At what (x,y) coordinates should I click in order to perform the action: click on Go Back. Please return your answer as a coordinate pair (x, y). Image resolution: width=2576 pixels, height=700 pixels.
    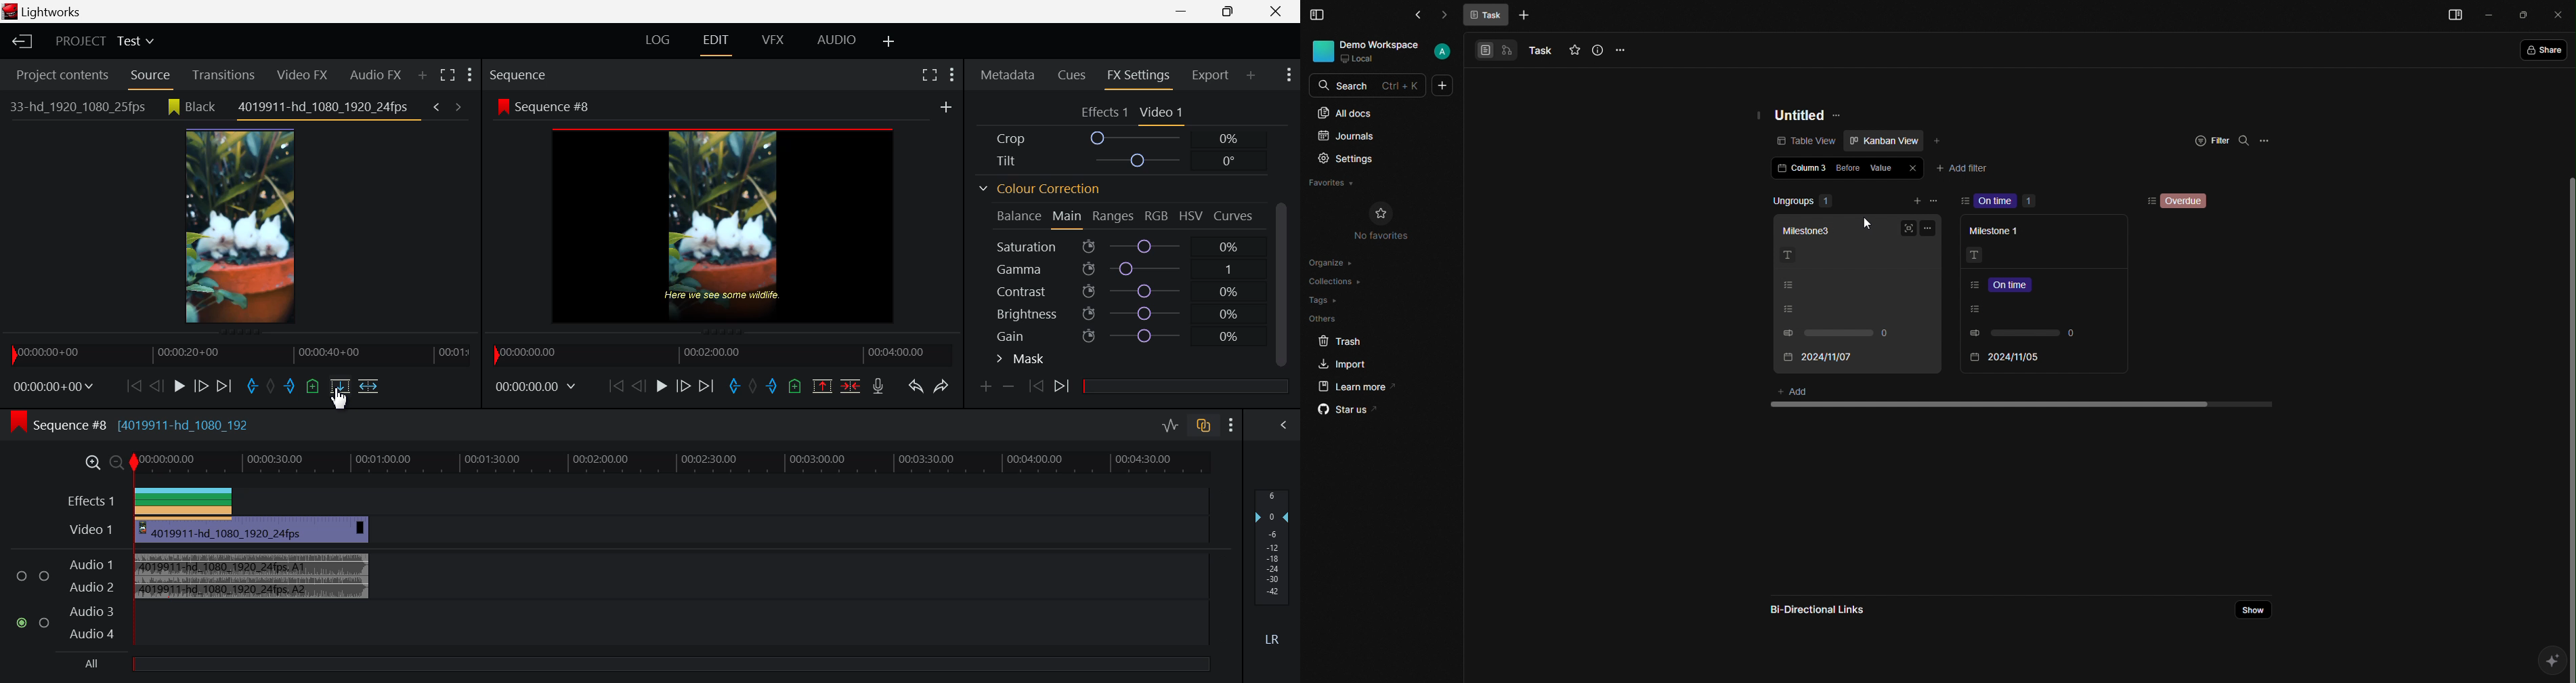
    Looking at the image, I should click on (155, 386).